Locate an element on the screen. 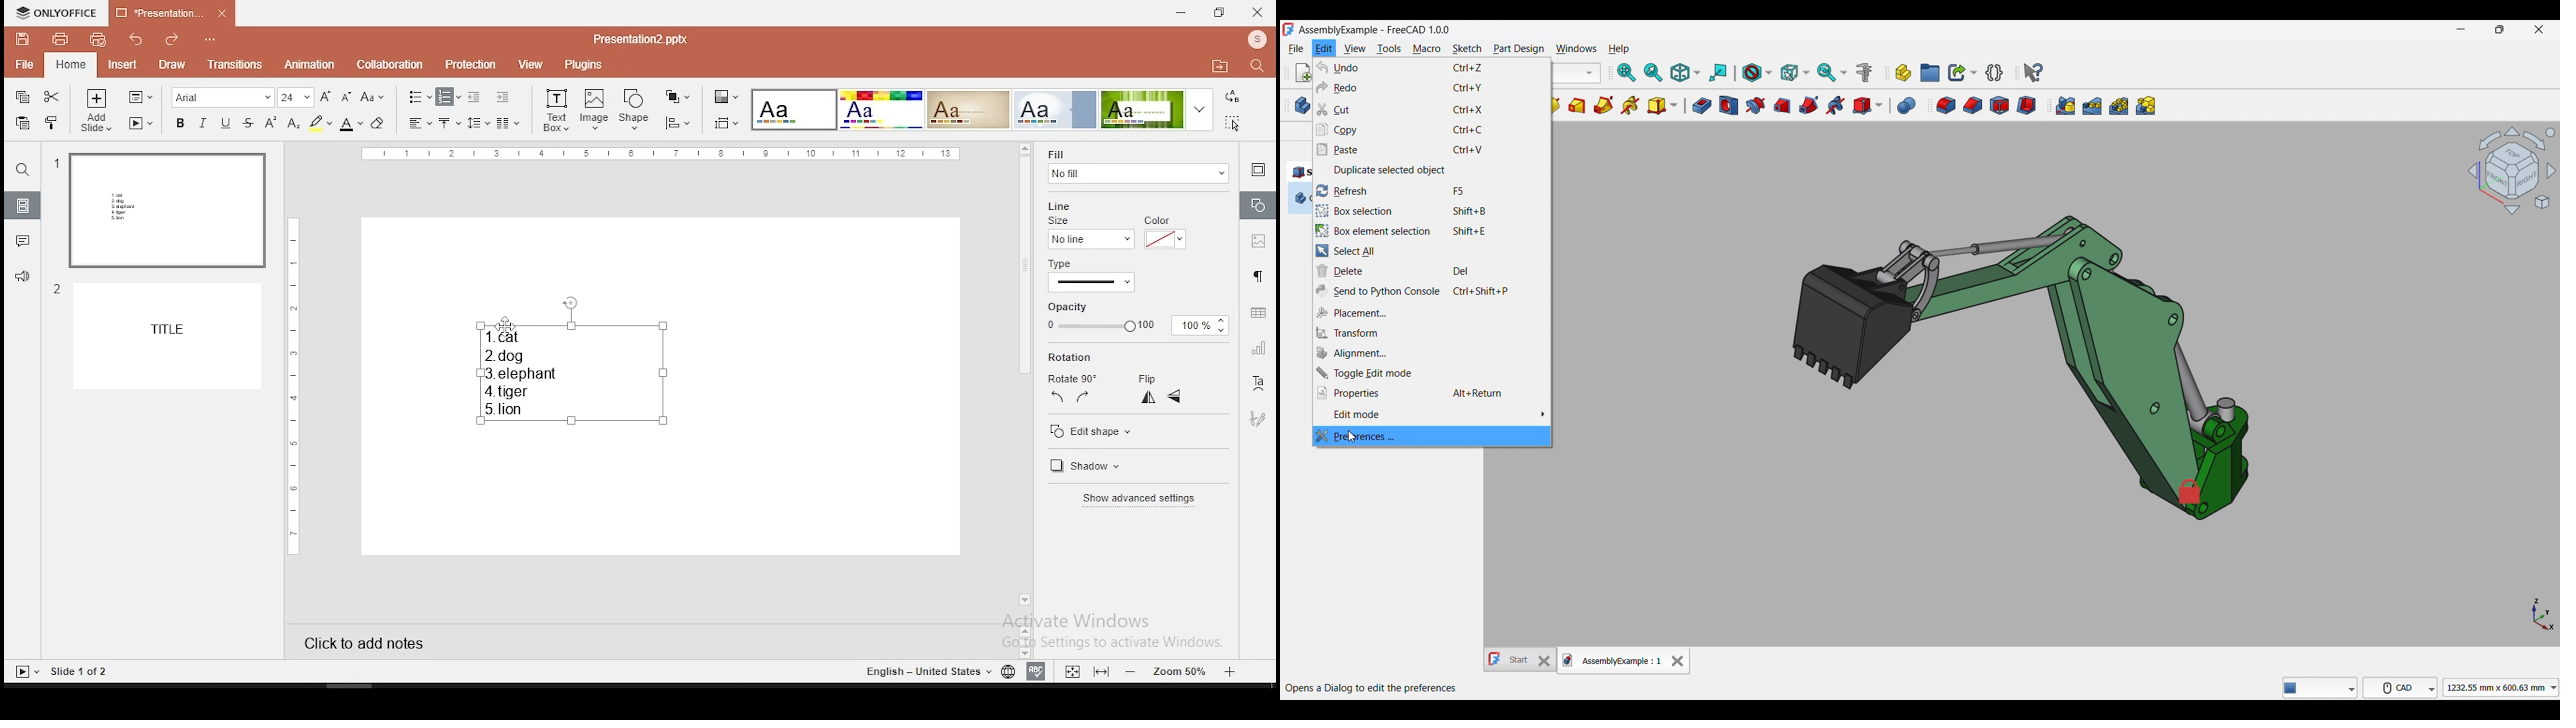  Properties is located at coordinates (1432, 393).